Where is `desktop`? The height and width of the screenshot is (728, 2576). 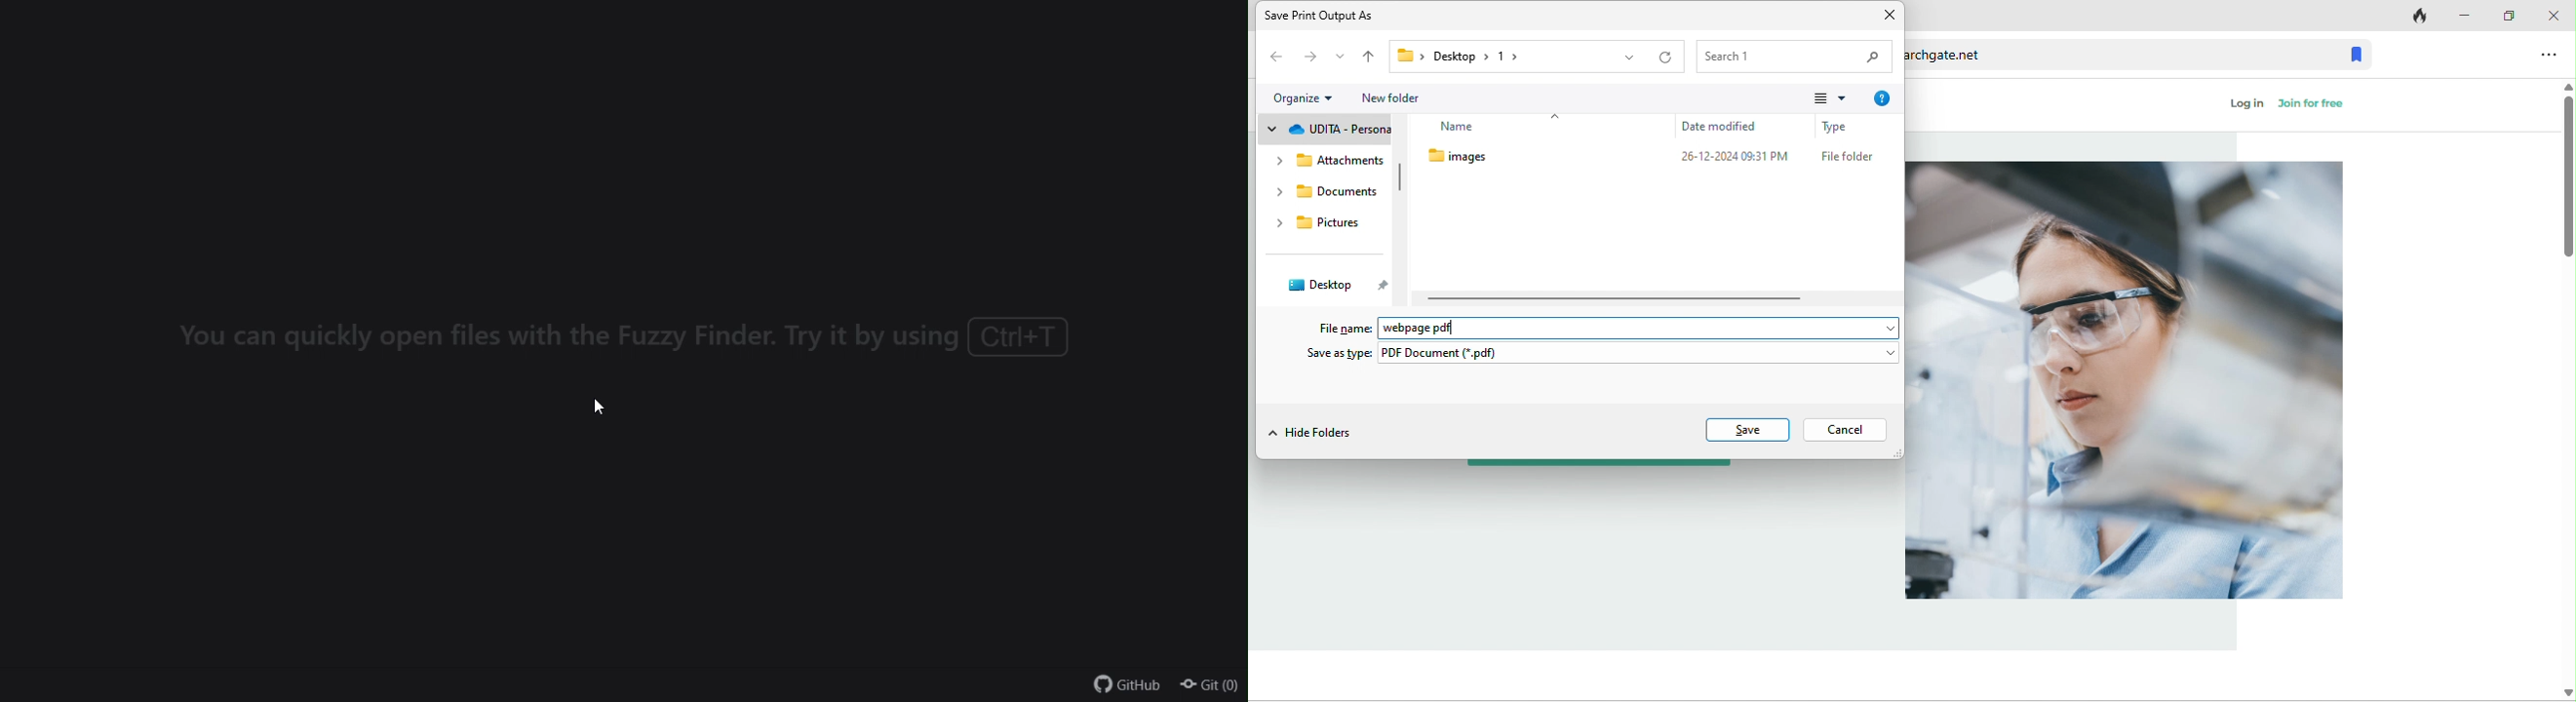
desktop is located at coordinates (1335, 287).